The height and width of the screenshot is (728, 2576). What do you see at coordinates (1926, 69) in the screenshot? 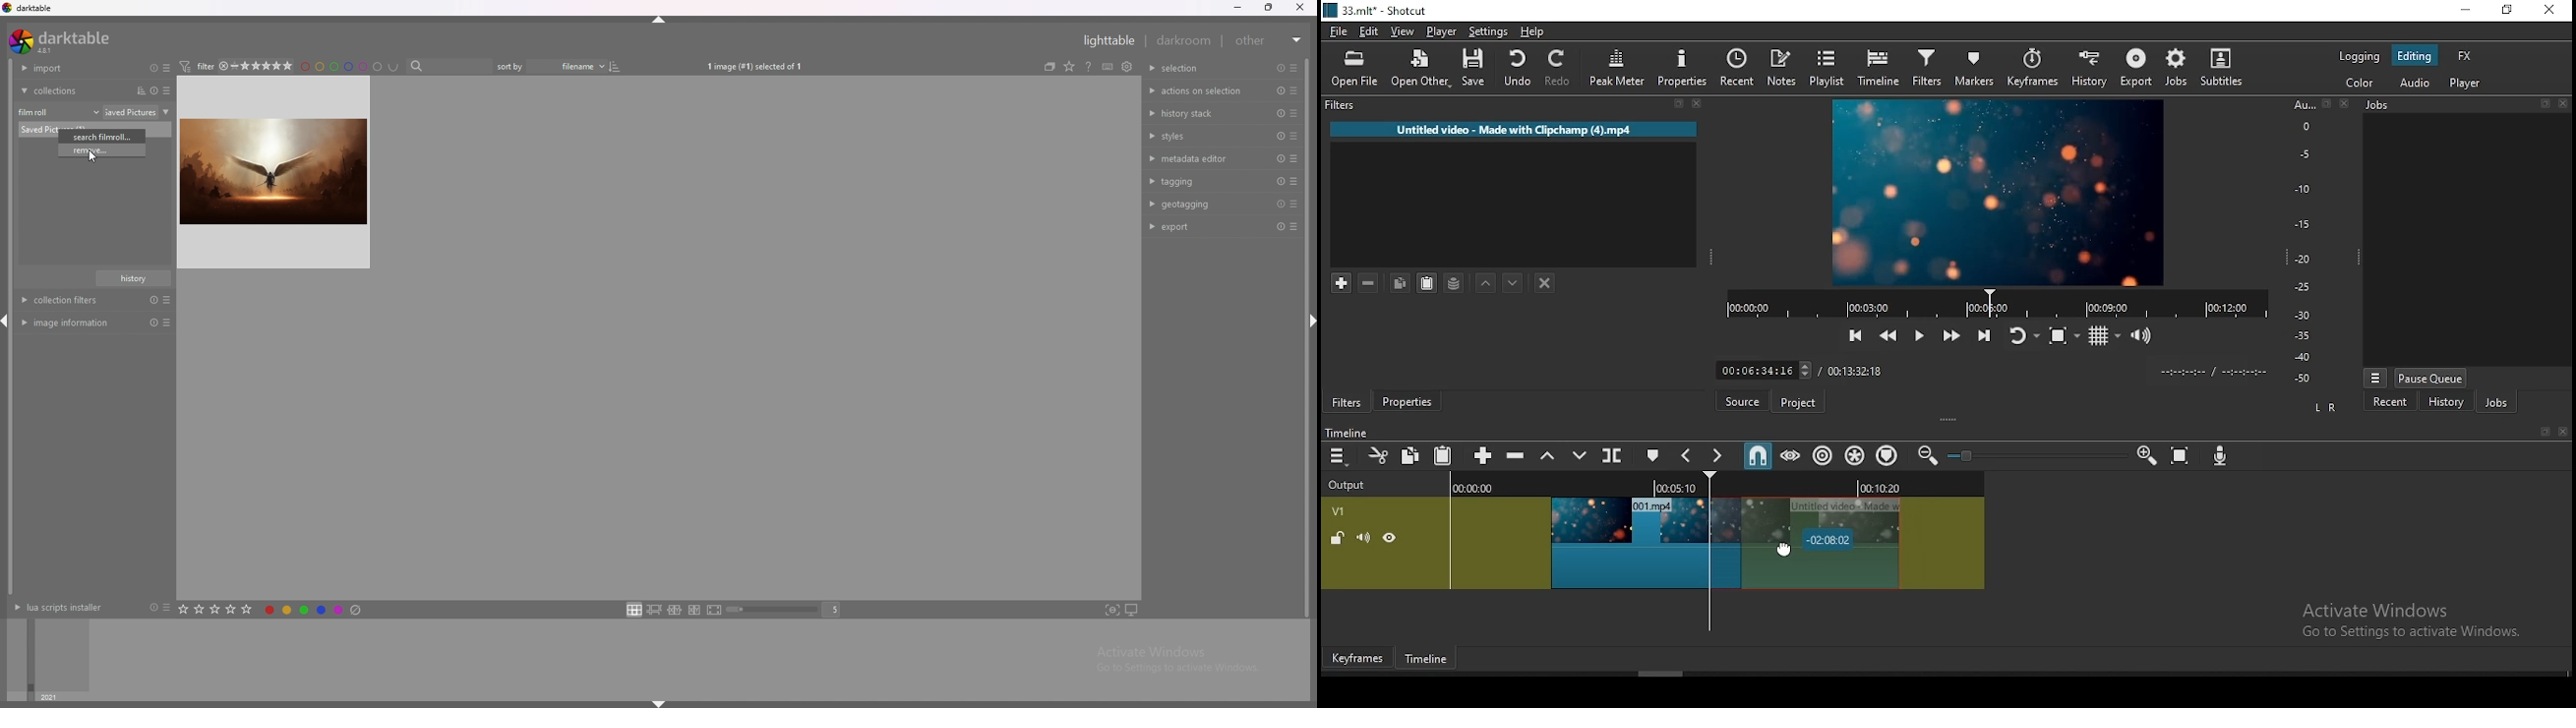
I see `filters` at bounding box center [1926, 69].